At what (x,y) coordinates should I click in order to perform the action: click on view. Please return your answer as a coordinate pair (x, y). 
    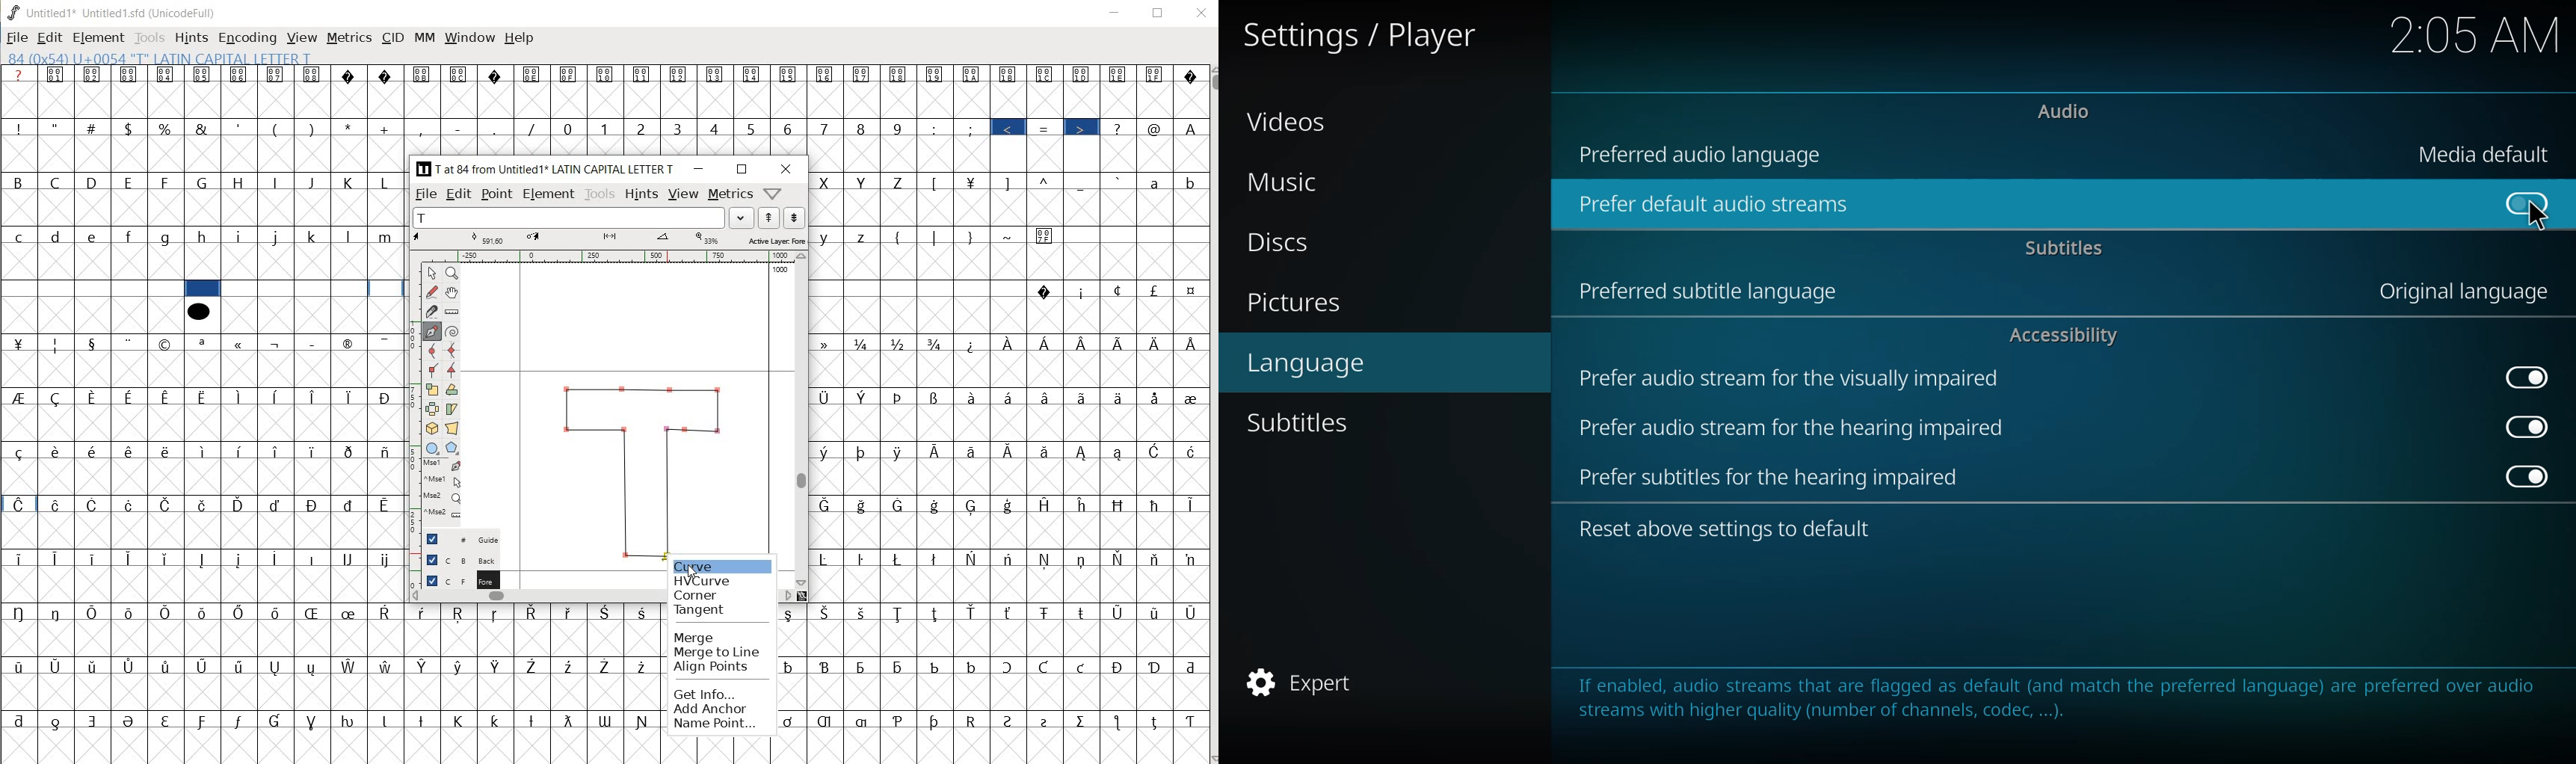
    Looking at the image, I should click on (683, 193).